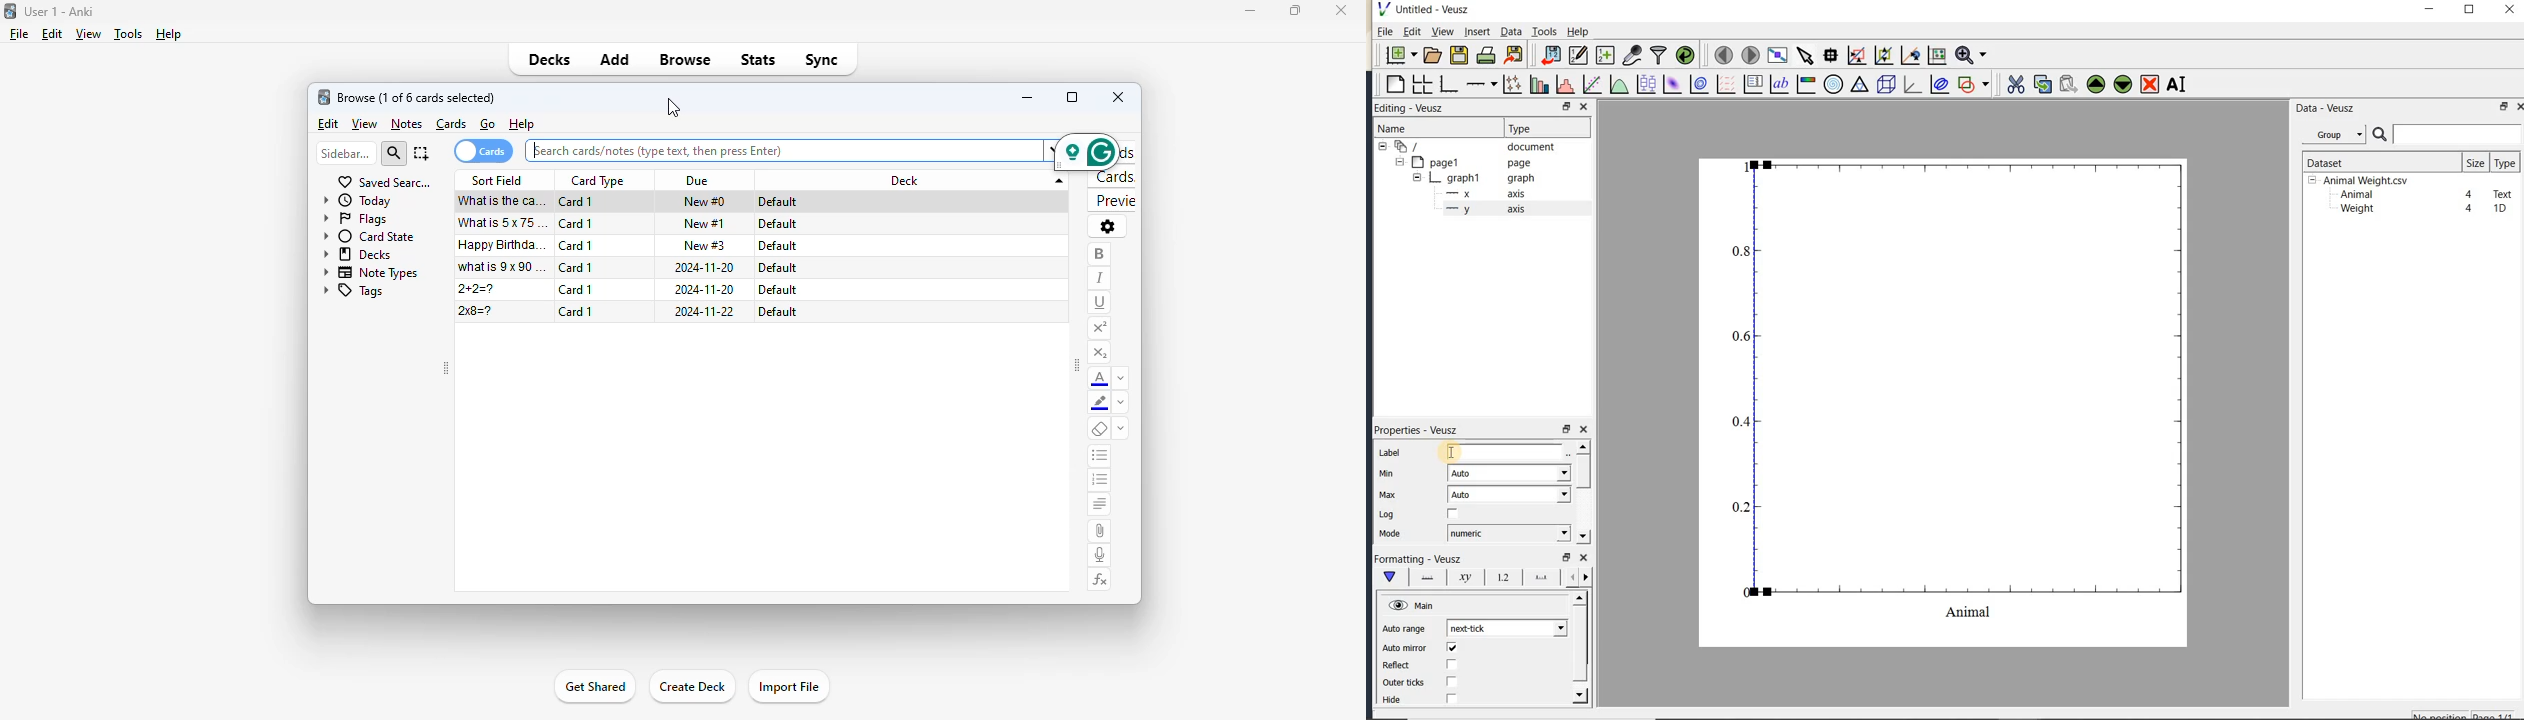 This screenshot has width=2548, height=728. I want to click on import data into Veusz, so click(1551, 56).